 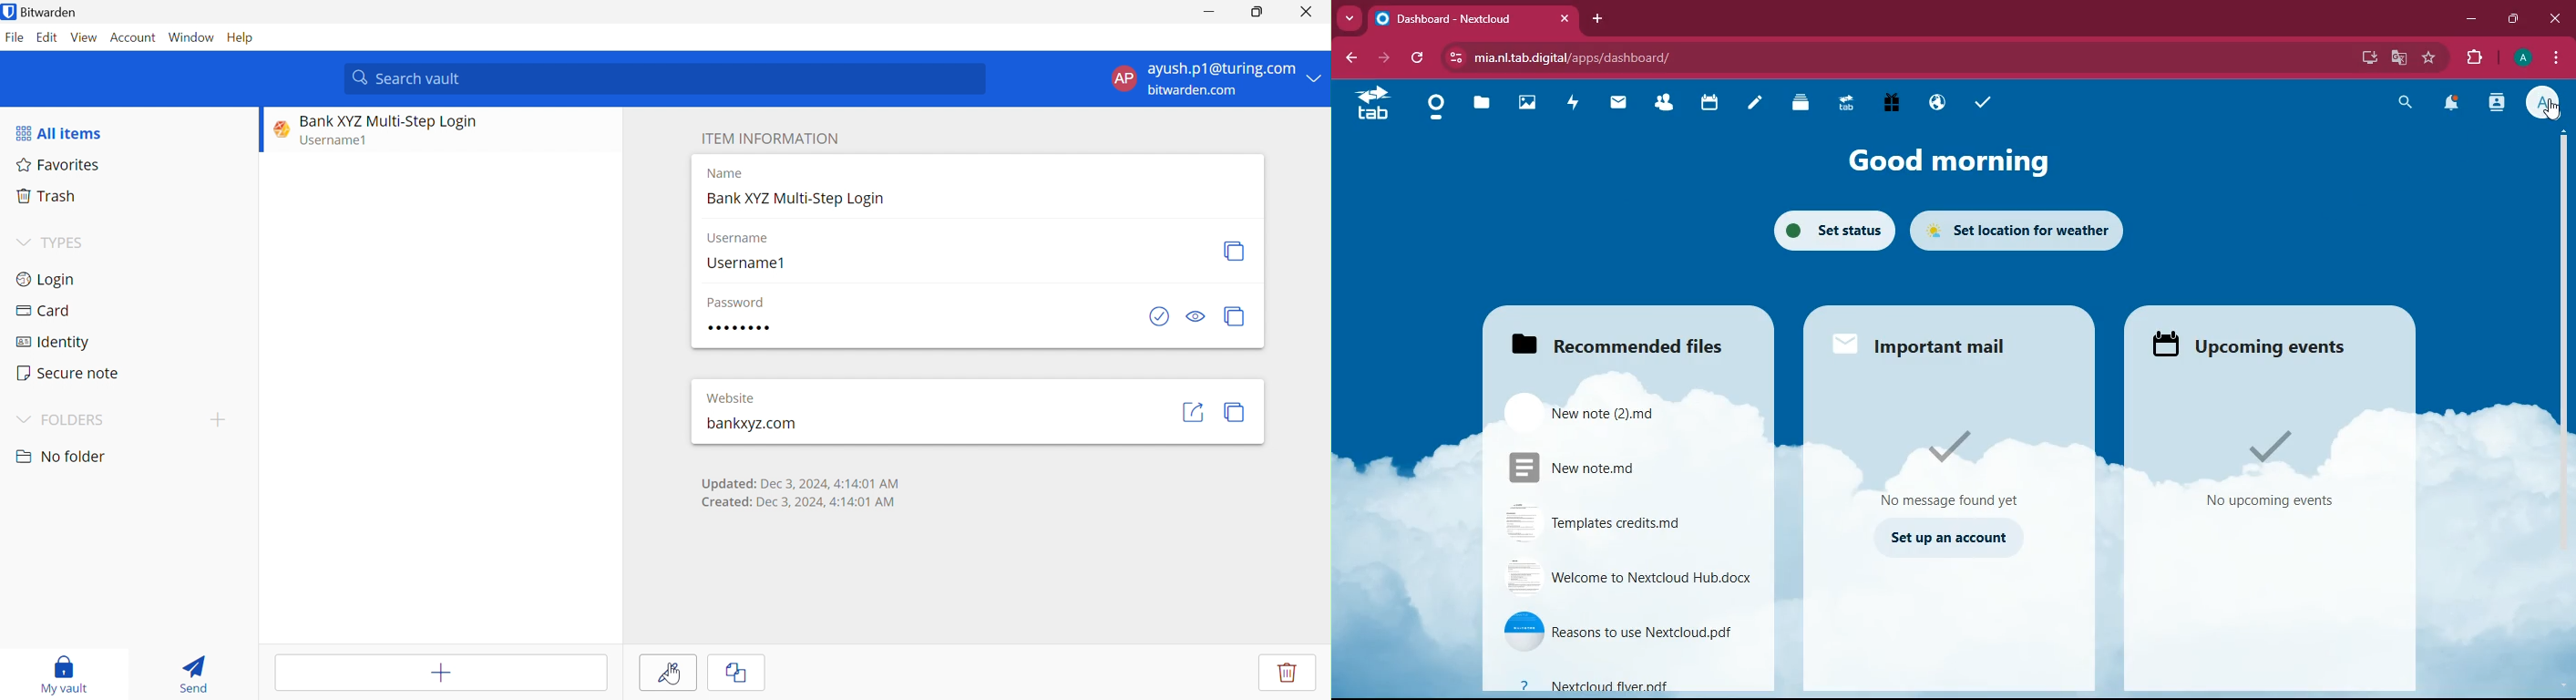 I want to click on layers, so click(x=1805, y=104).